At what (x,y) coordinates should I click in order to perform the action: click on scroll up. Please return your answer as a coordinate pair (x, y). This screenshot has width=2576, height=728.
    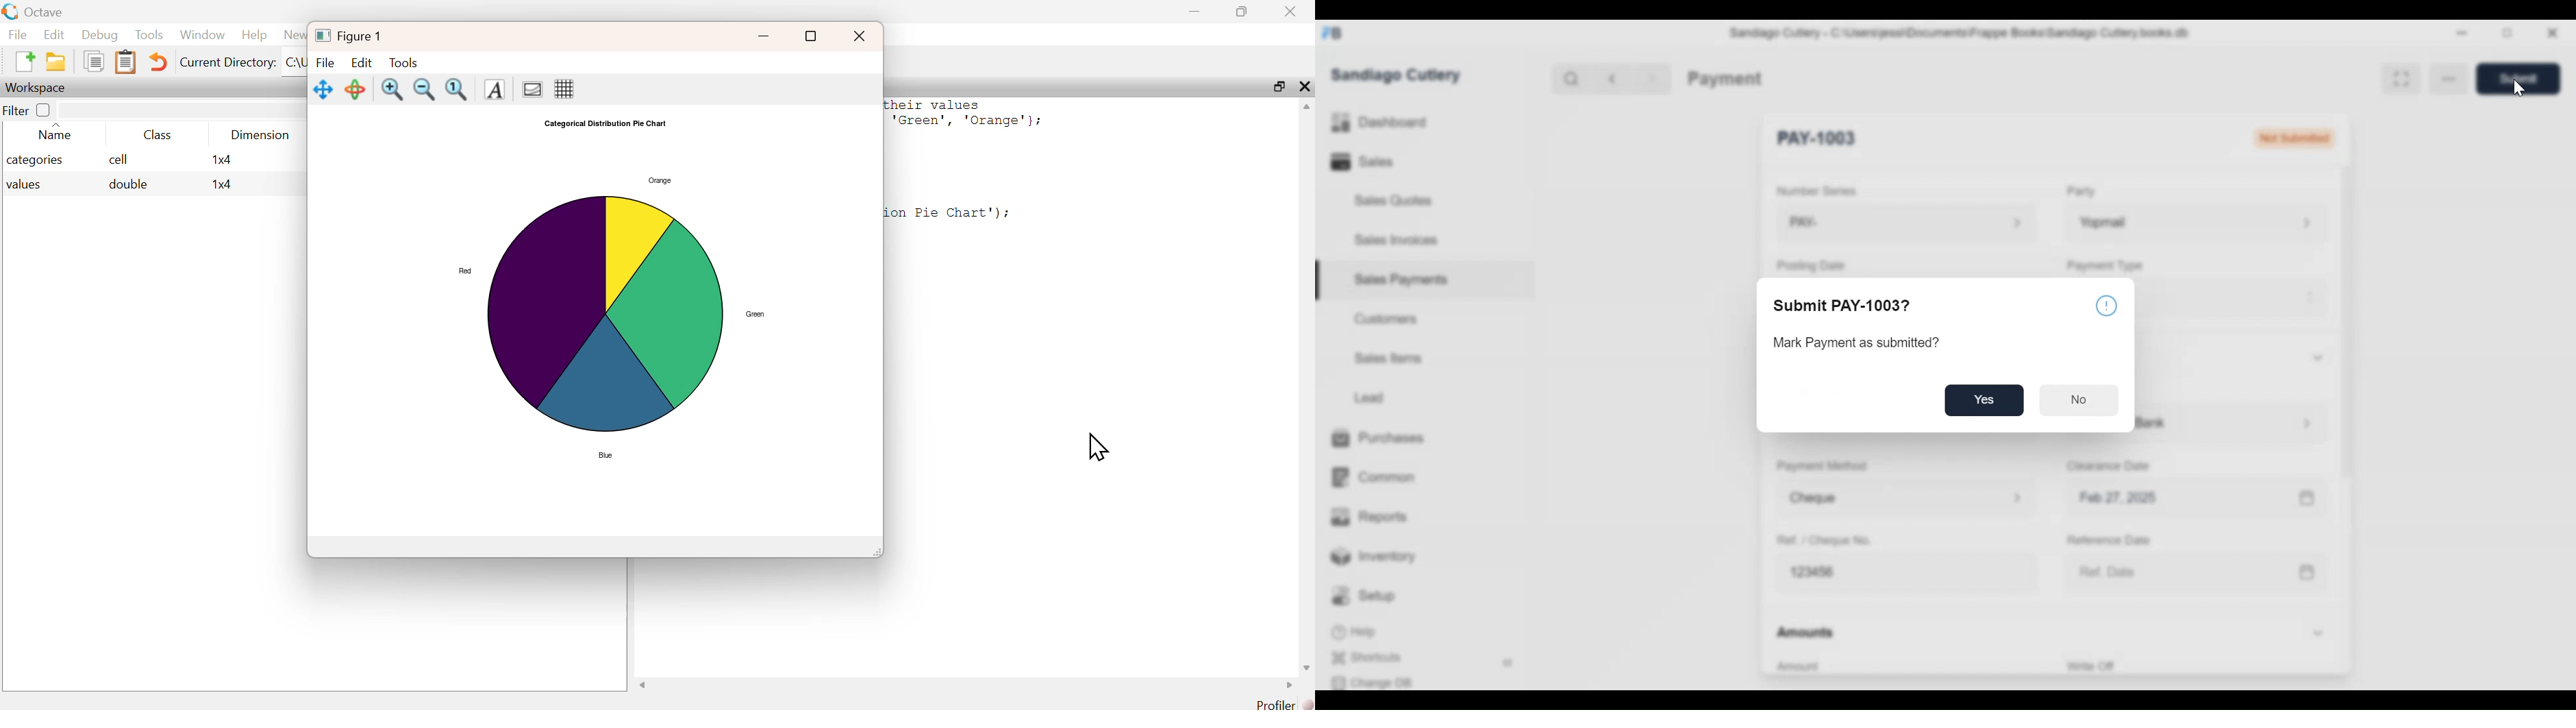
    Looking at the image, I should click on (1306, 108).